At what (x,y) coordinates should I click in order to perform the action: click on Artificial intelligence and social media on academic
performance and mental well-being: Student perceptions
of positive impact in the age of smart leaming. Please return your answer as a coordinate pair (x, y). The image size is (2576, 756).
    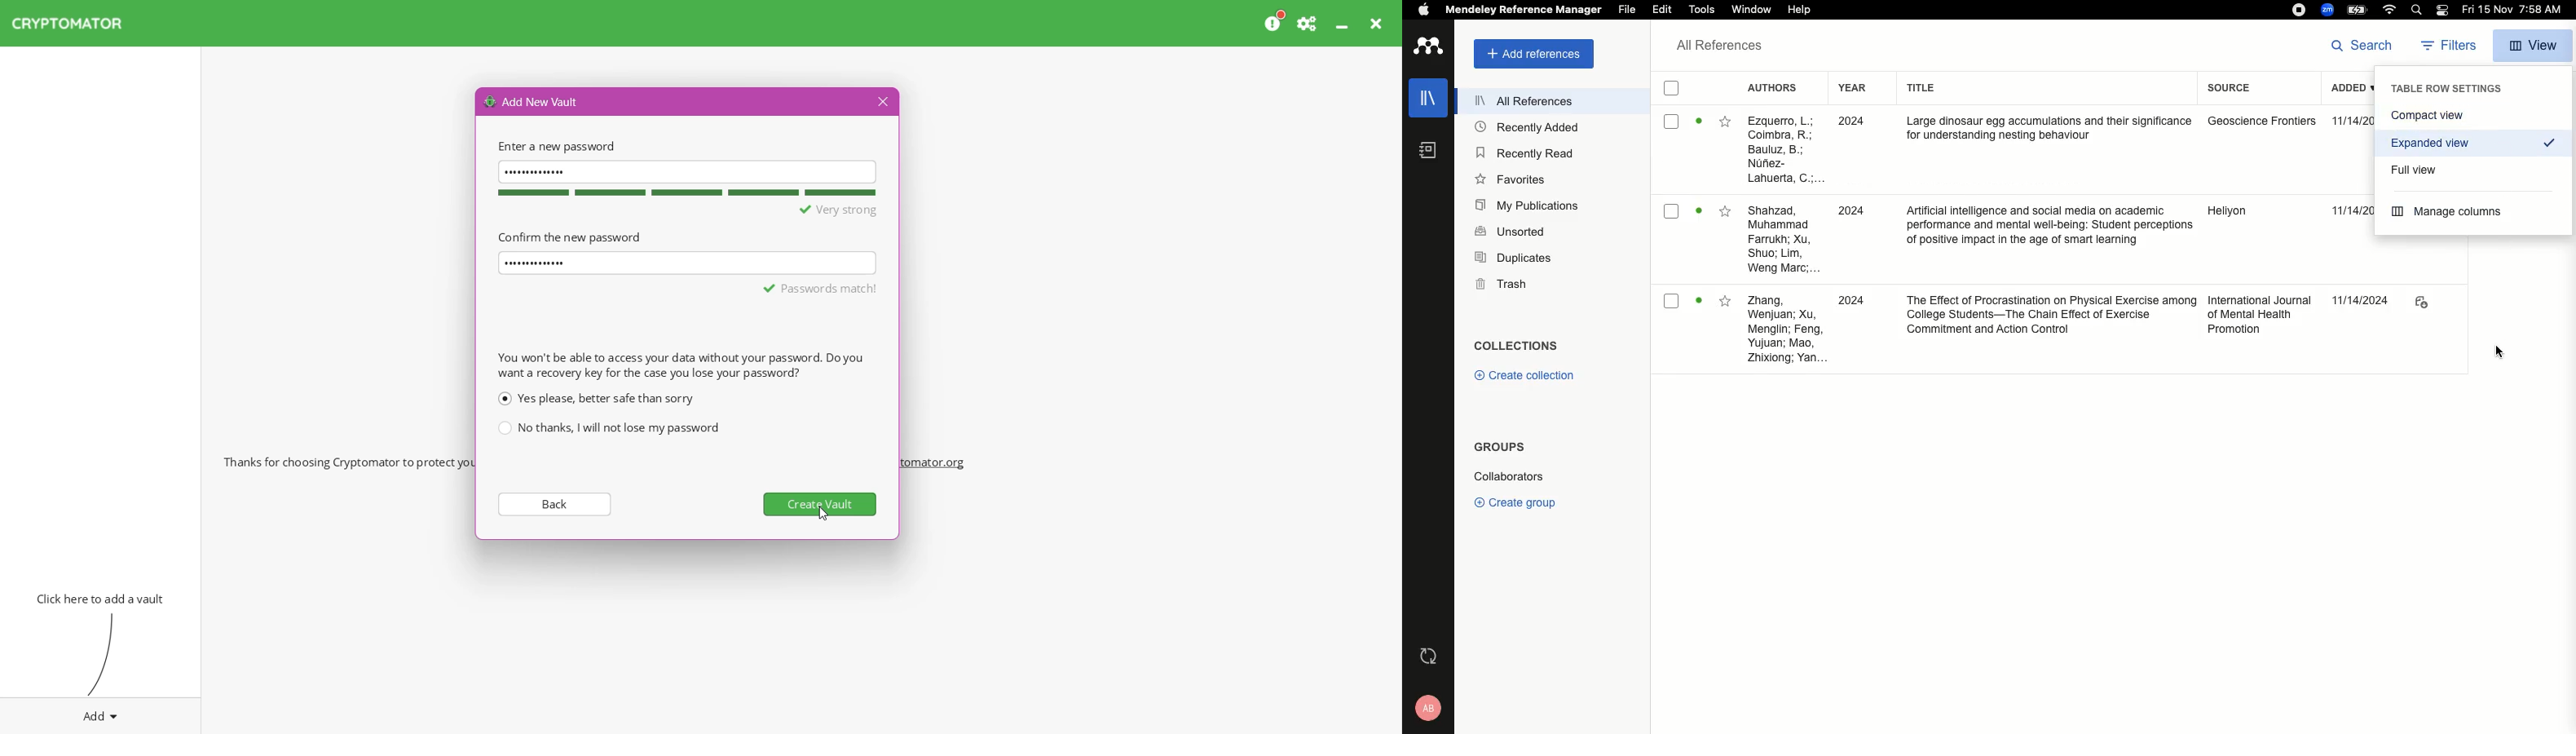
    Looking at the image, I should click on (2049, 228).